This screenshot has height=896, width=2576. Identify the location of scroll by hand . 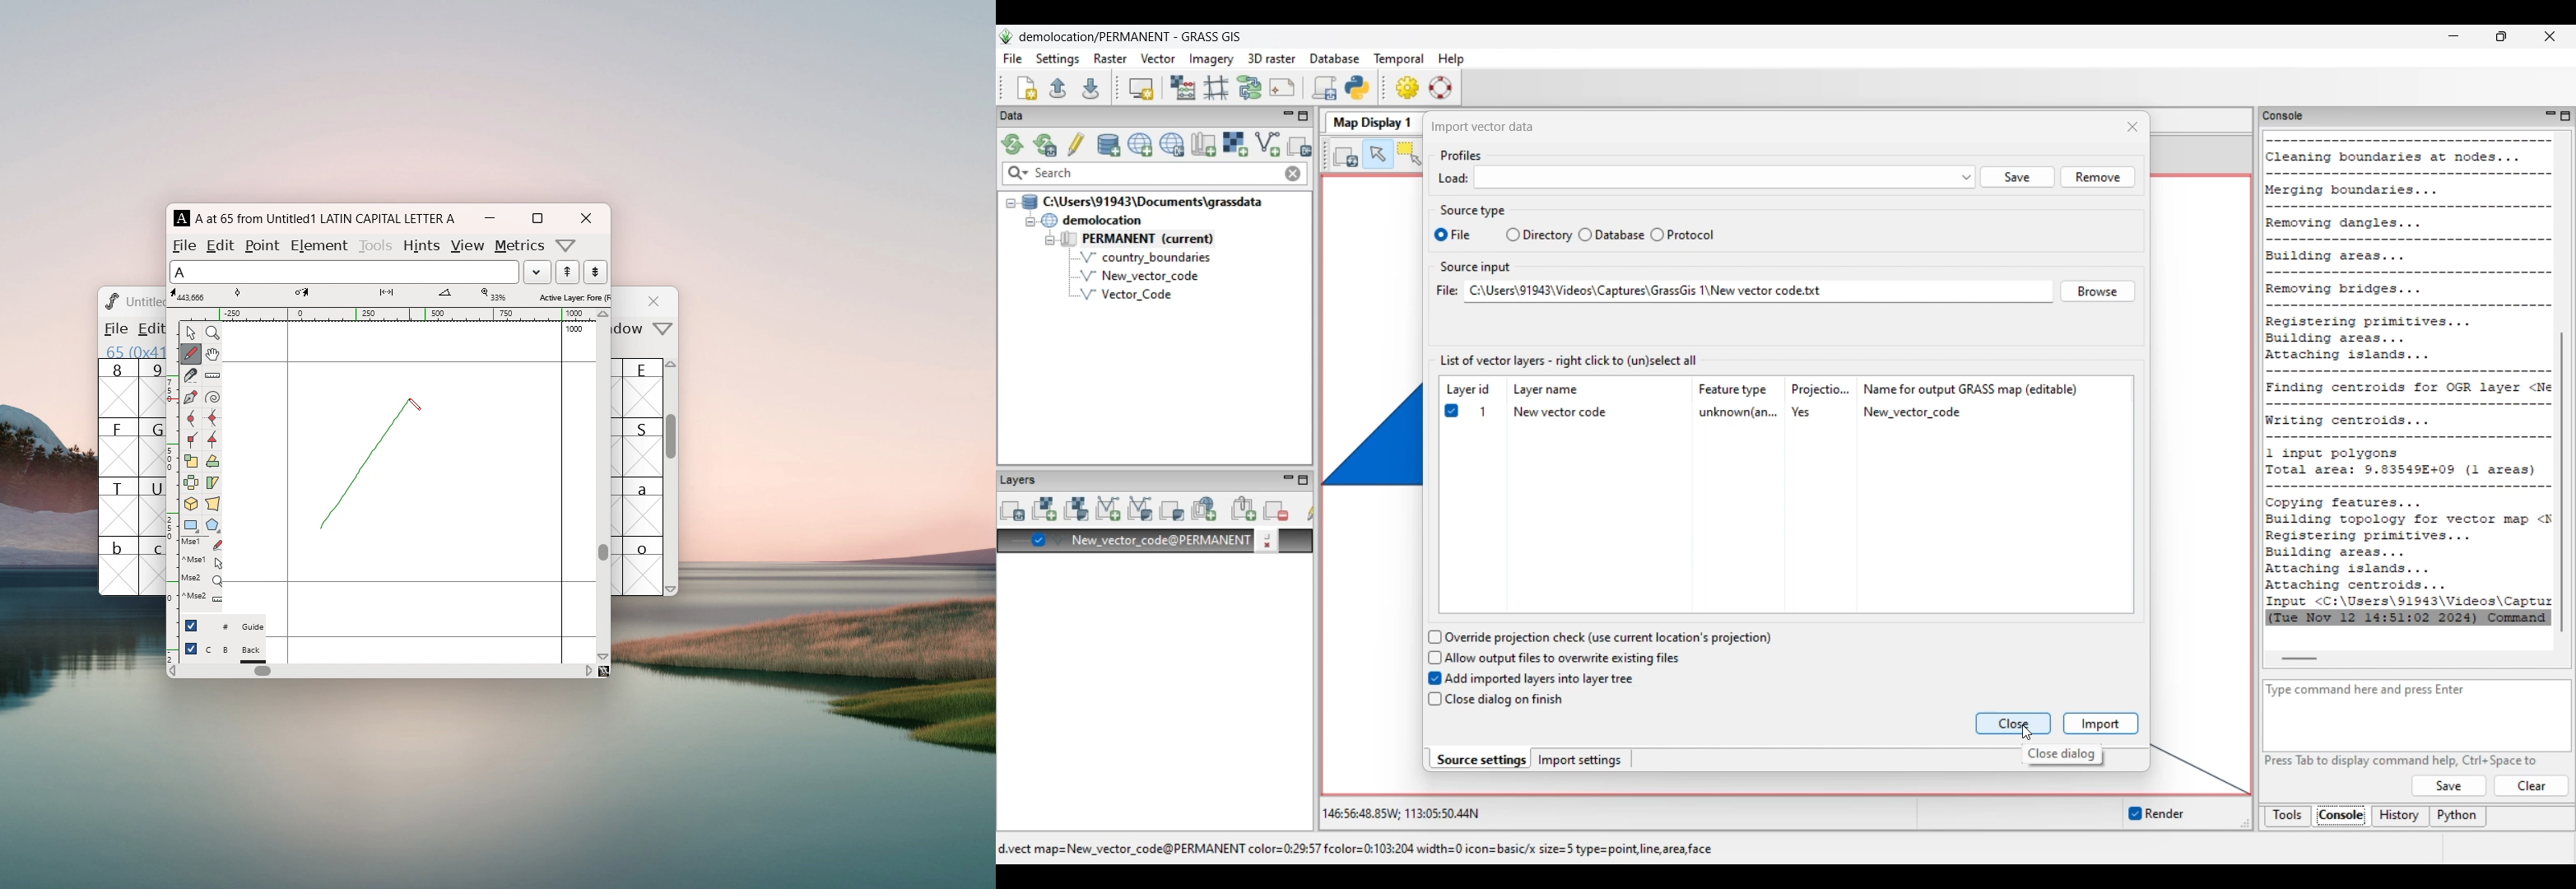
(212, 355).